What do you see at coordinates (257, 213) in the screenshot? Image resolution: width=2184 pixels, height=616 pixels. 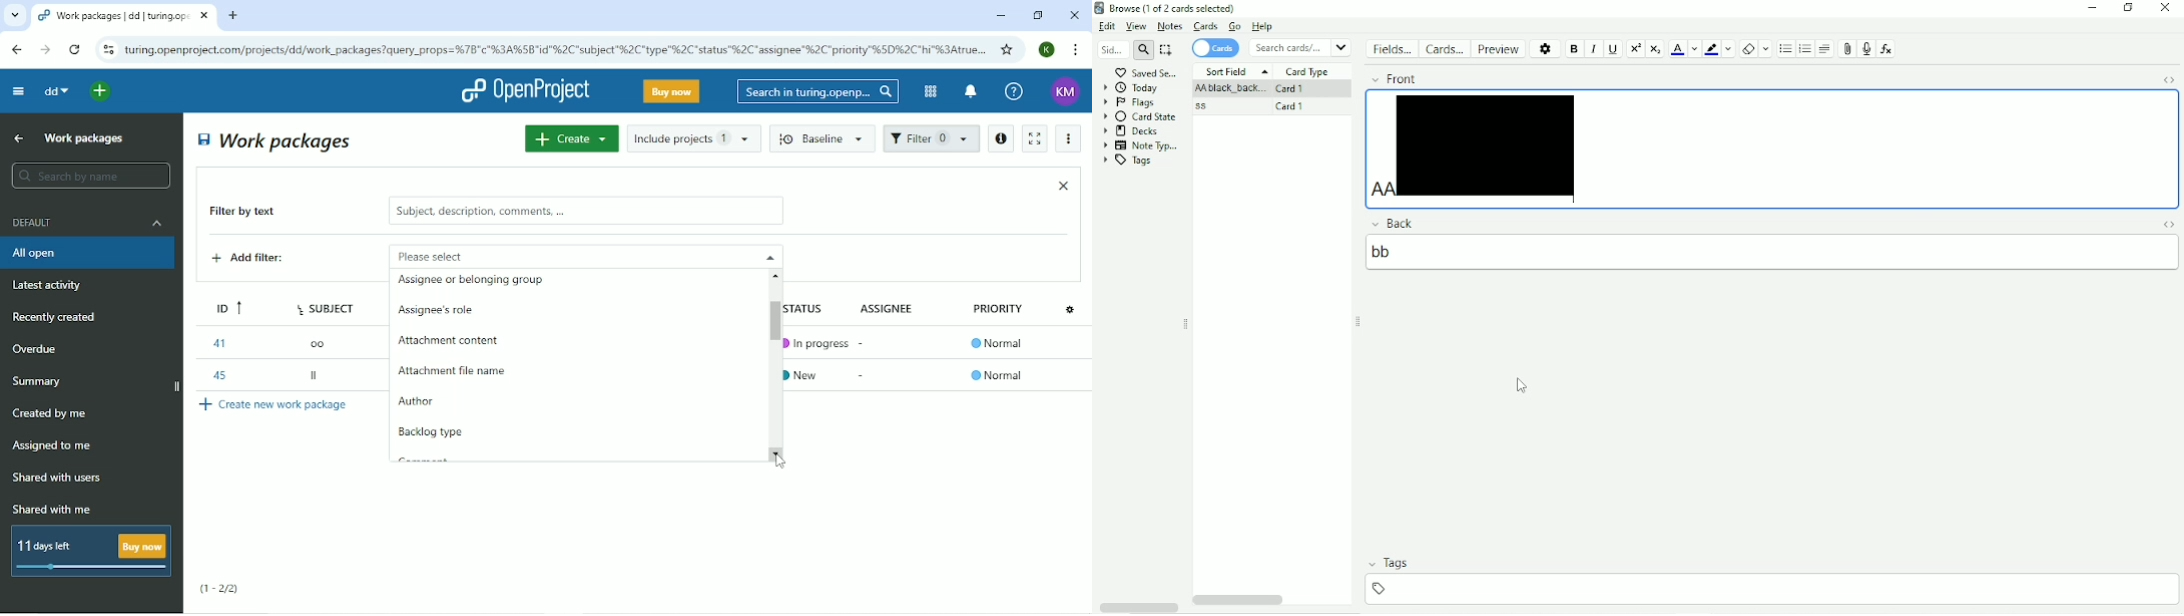 I see `Filter by text` at bounding box center [257, 213].